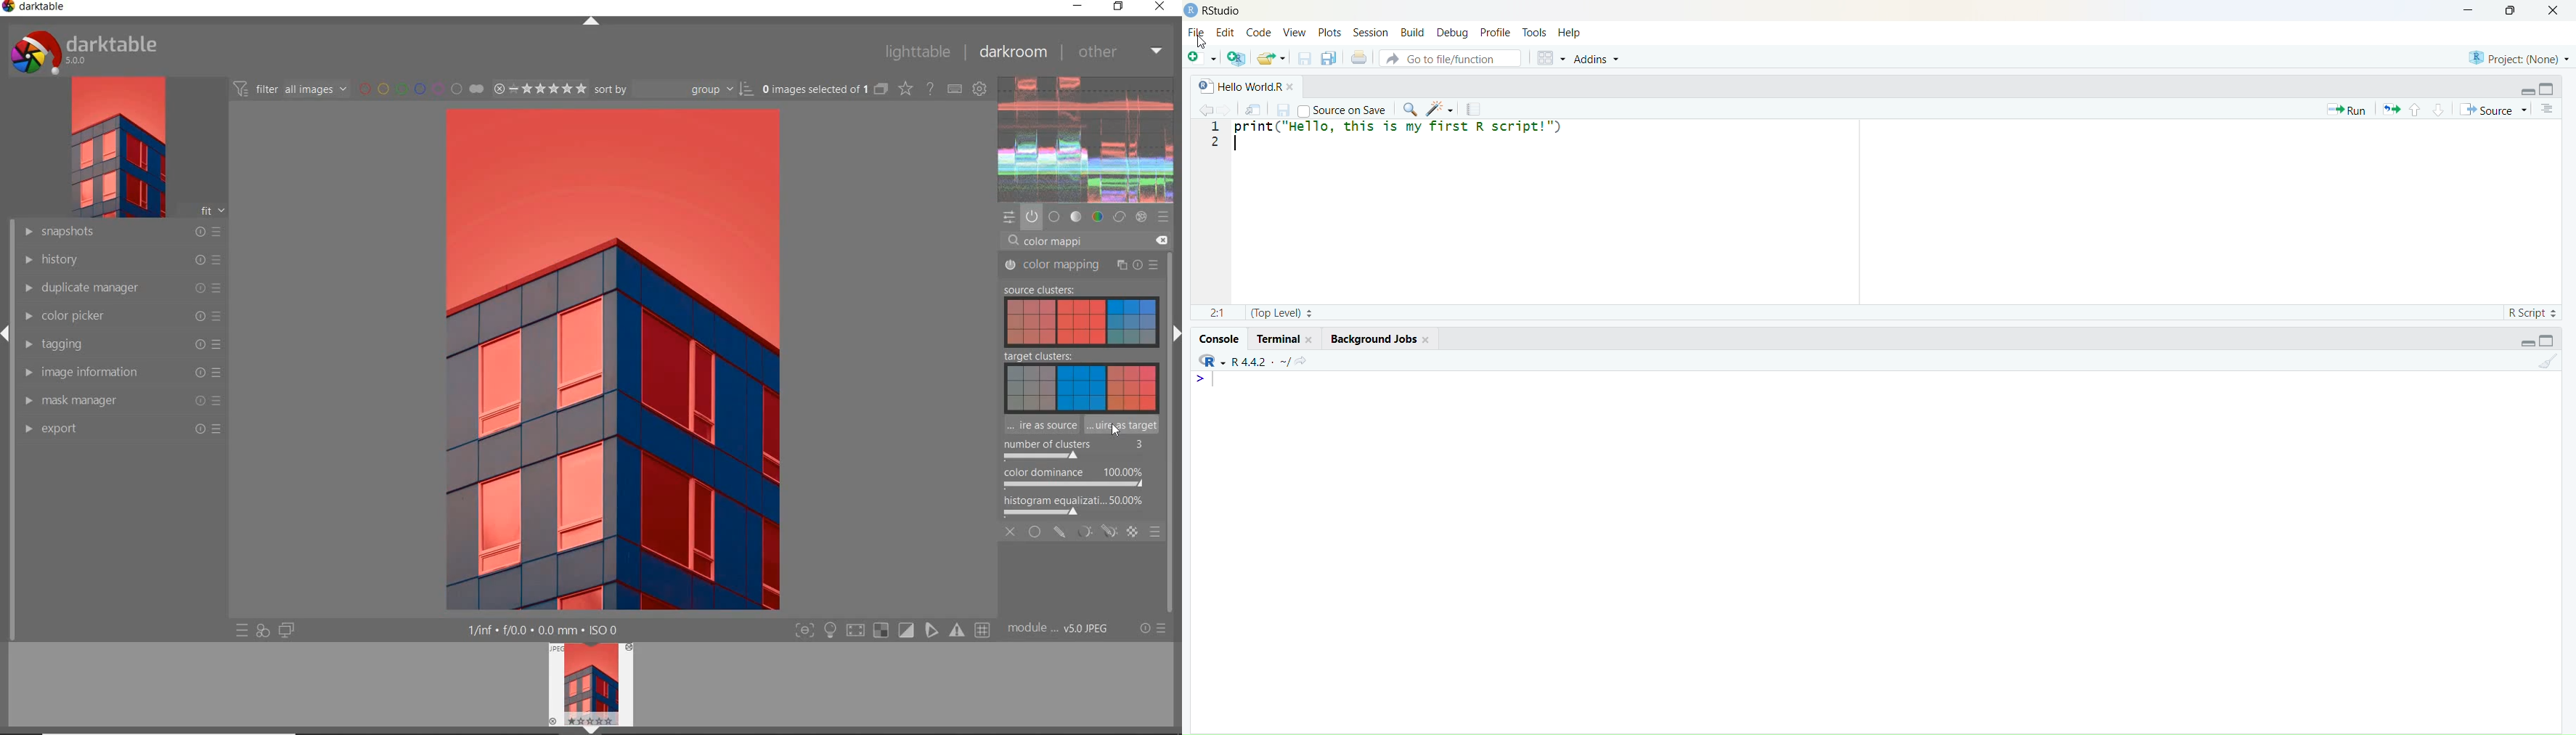 The width and height of the screenshot is (2576, 756). What do you see at coordinates (1228, 108) in the screenshot?
I see `Go forward to the next source location (Ctrl + F10)` at bounding box center [1228, 108].